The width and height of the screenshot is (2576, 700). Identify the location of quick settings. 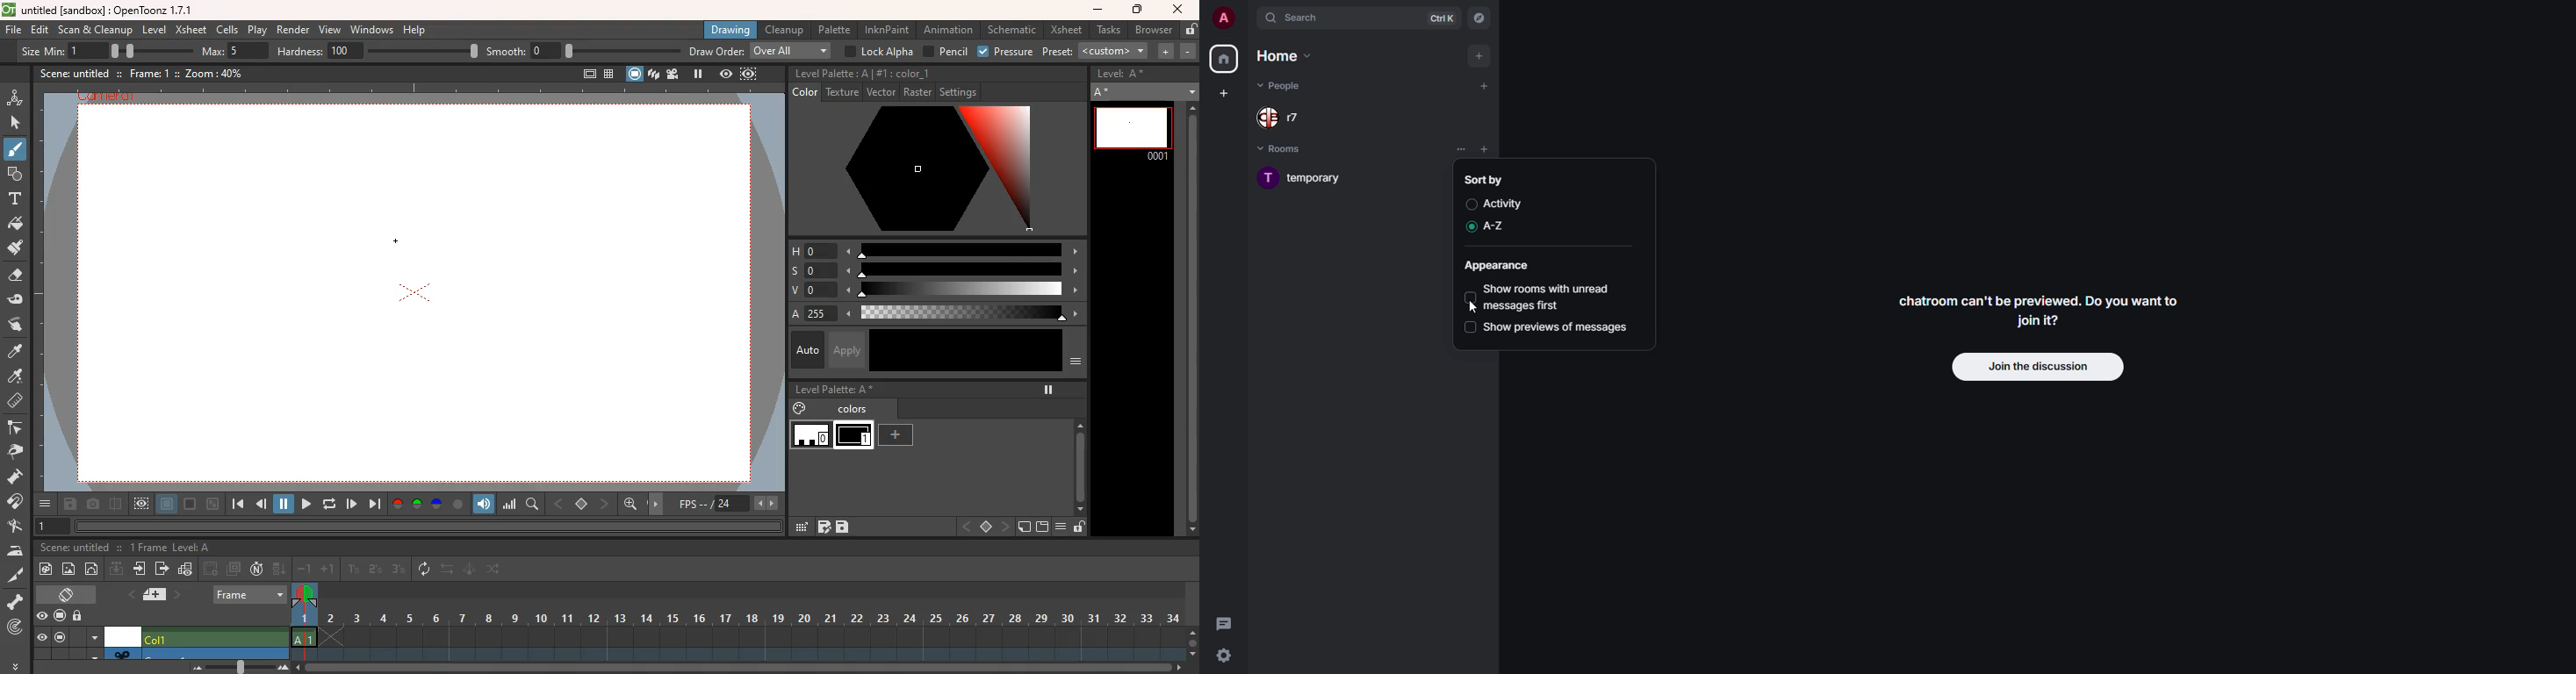
(1226, 655).